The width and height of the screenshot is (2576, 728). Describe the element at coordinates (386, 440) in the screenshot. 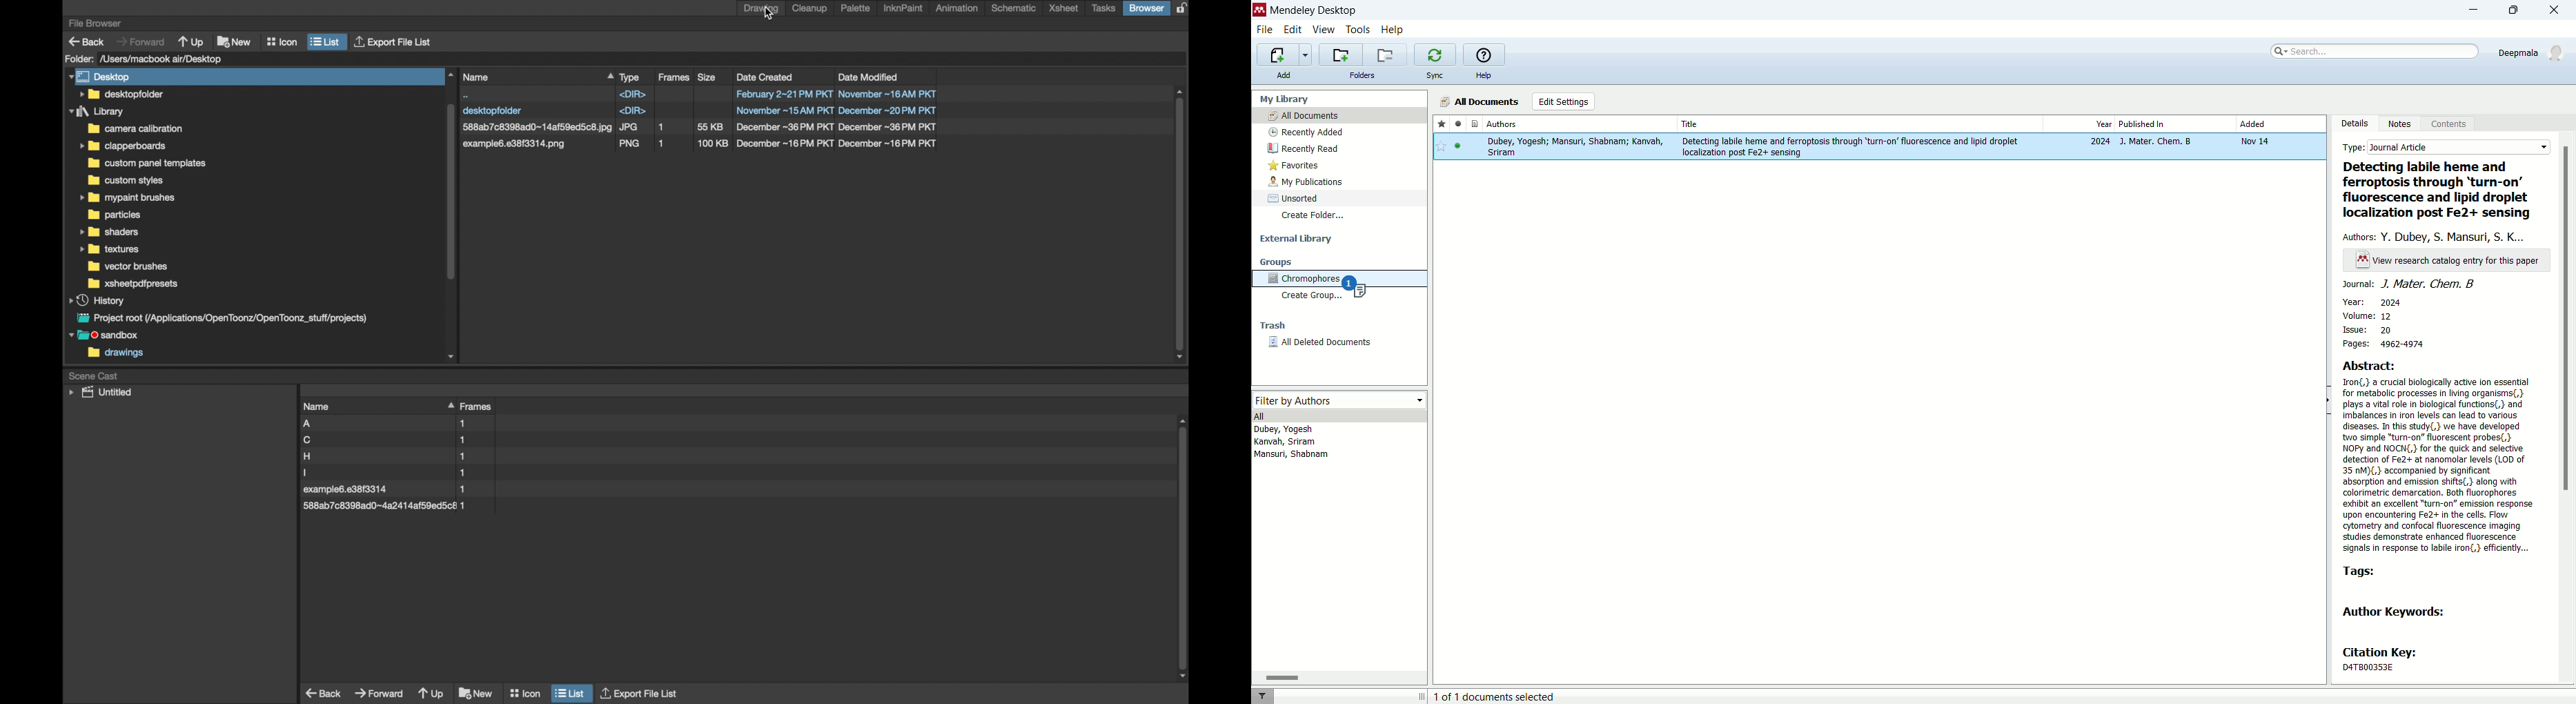

I see `file` at that location.